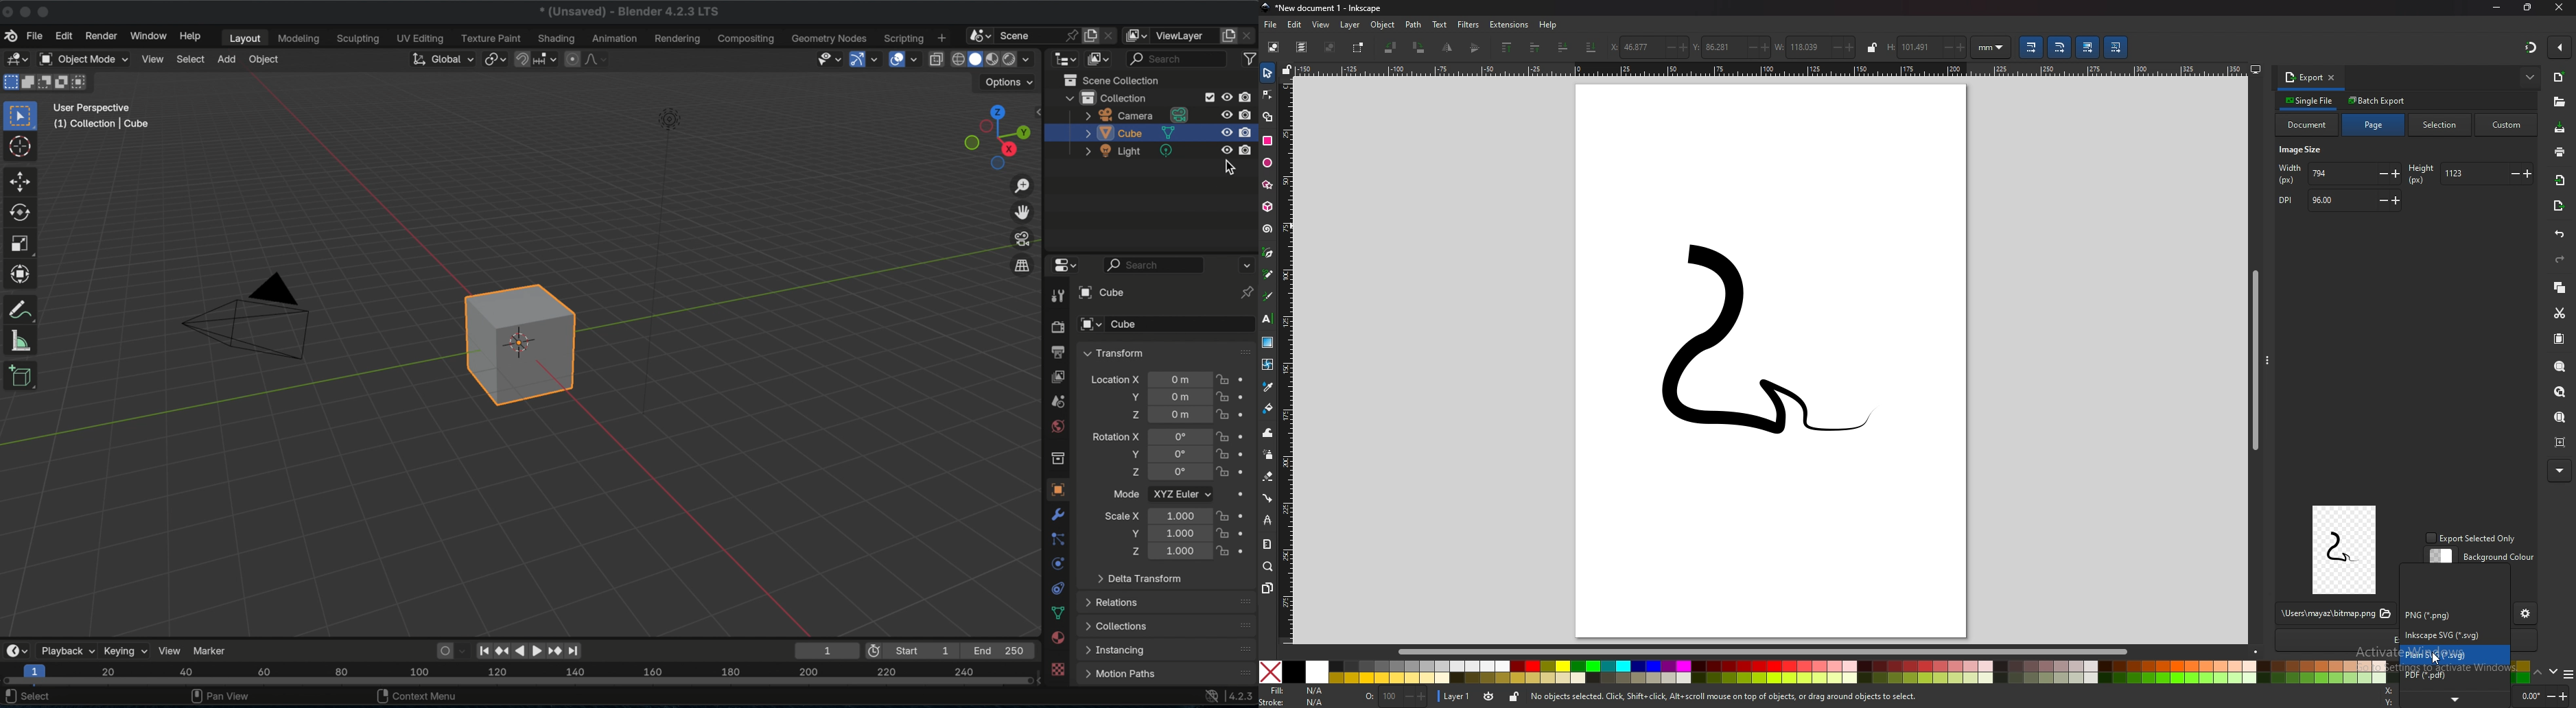 The image size is (2576, 728). Describe the element at coordinates (2444, 615) in the screenshot. I see `png` at that location.